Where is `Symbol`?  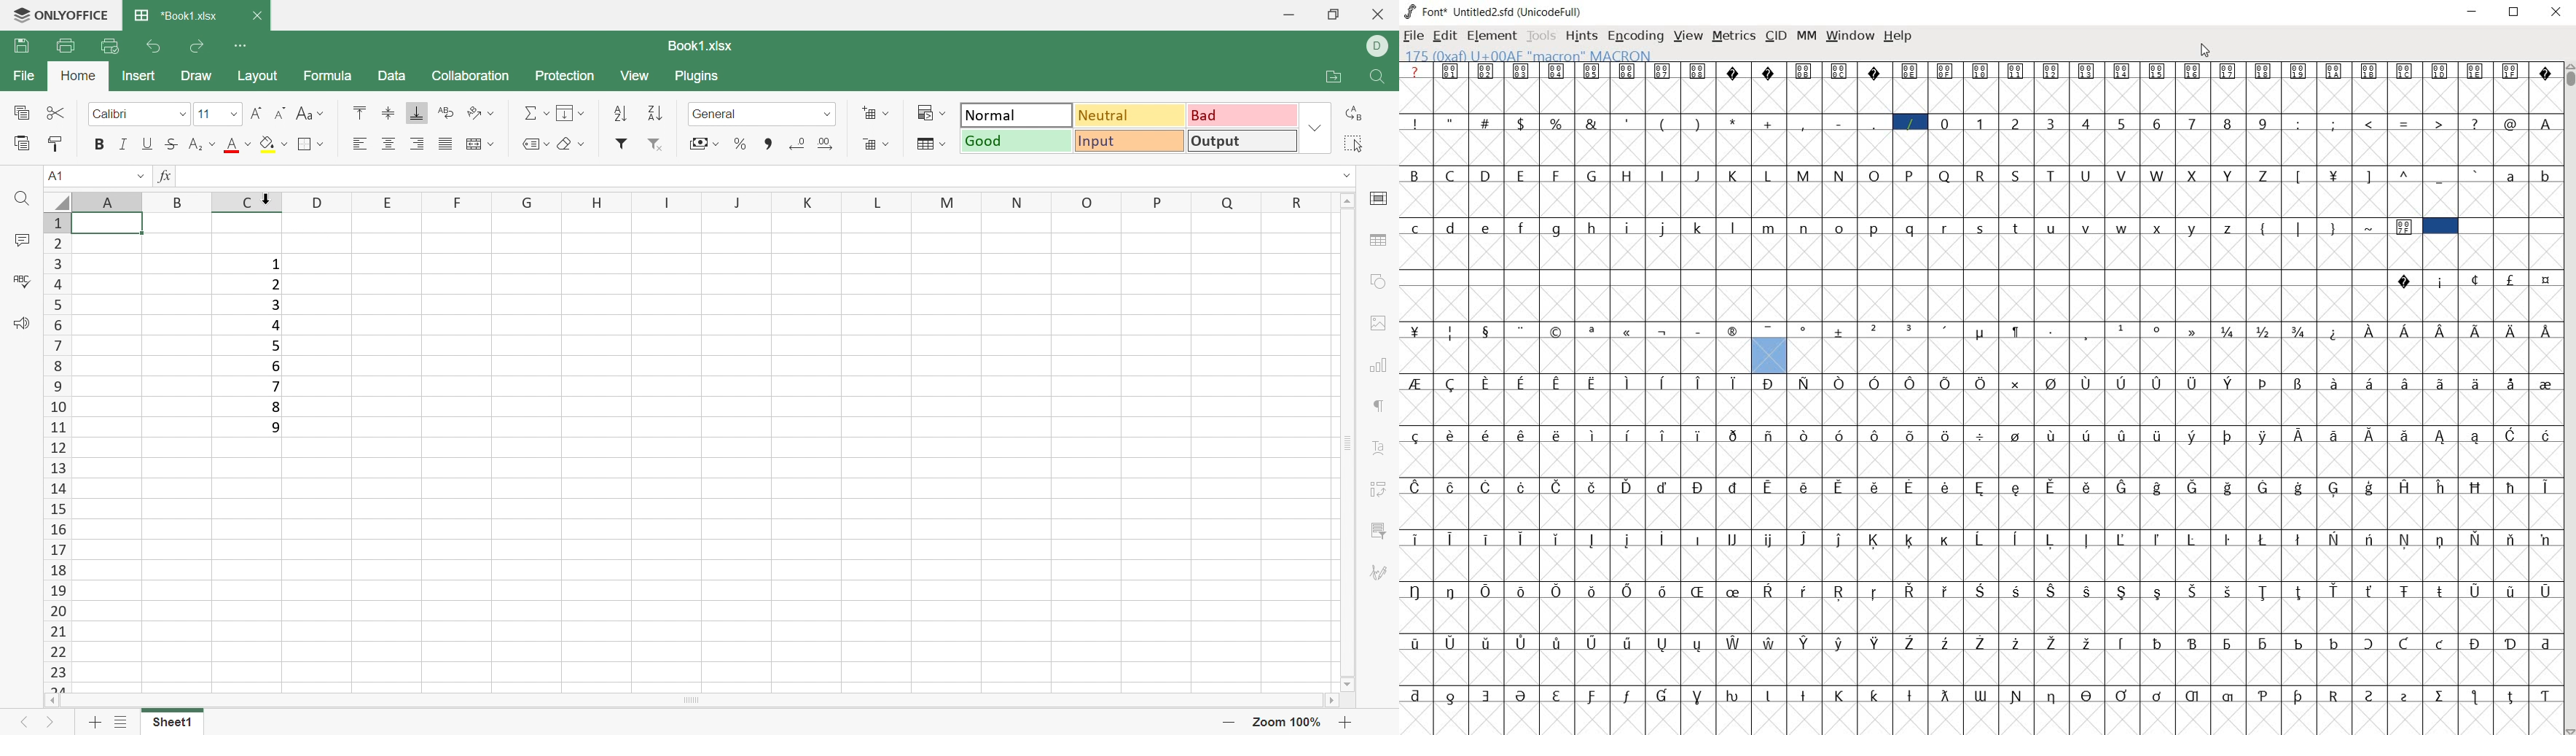
Symbol is located at coordinates (1806, 642).